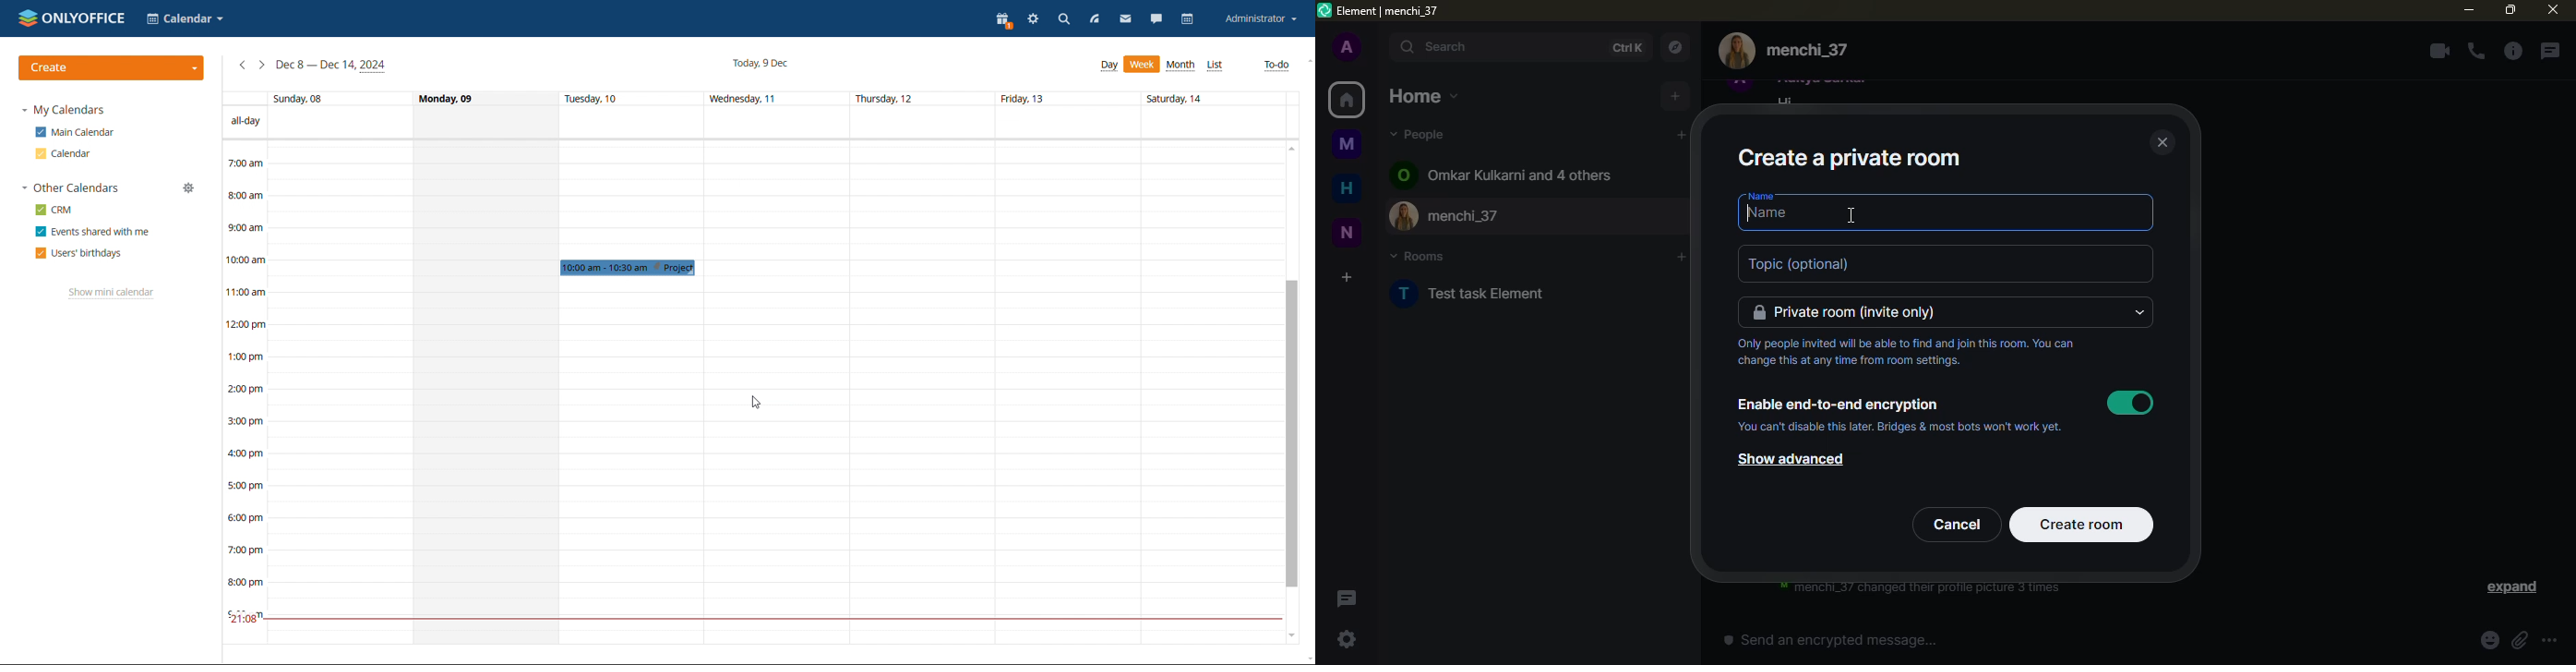 The image size is (2576, 672). What do you see at coordinates (2163, 141) in the screenshot?
I see `close` at bounding box center [2163, 141].